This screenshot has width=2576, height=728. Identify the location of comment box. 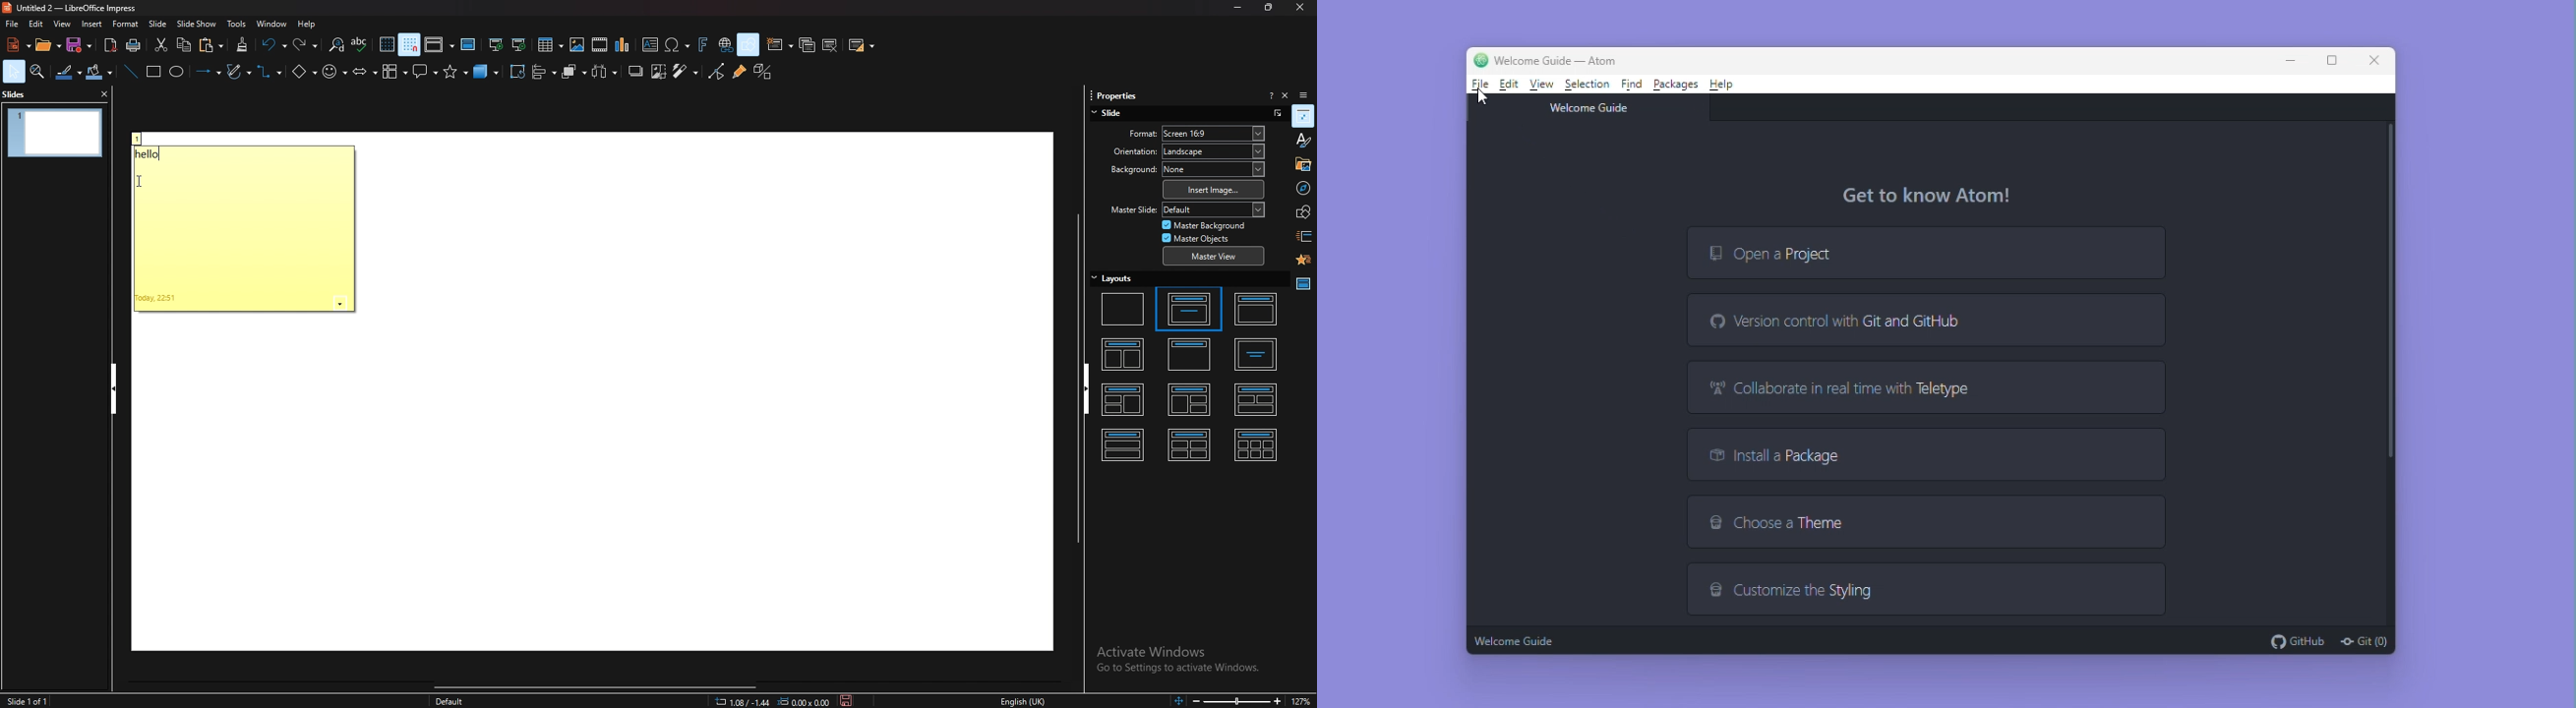
(139, 138).